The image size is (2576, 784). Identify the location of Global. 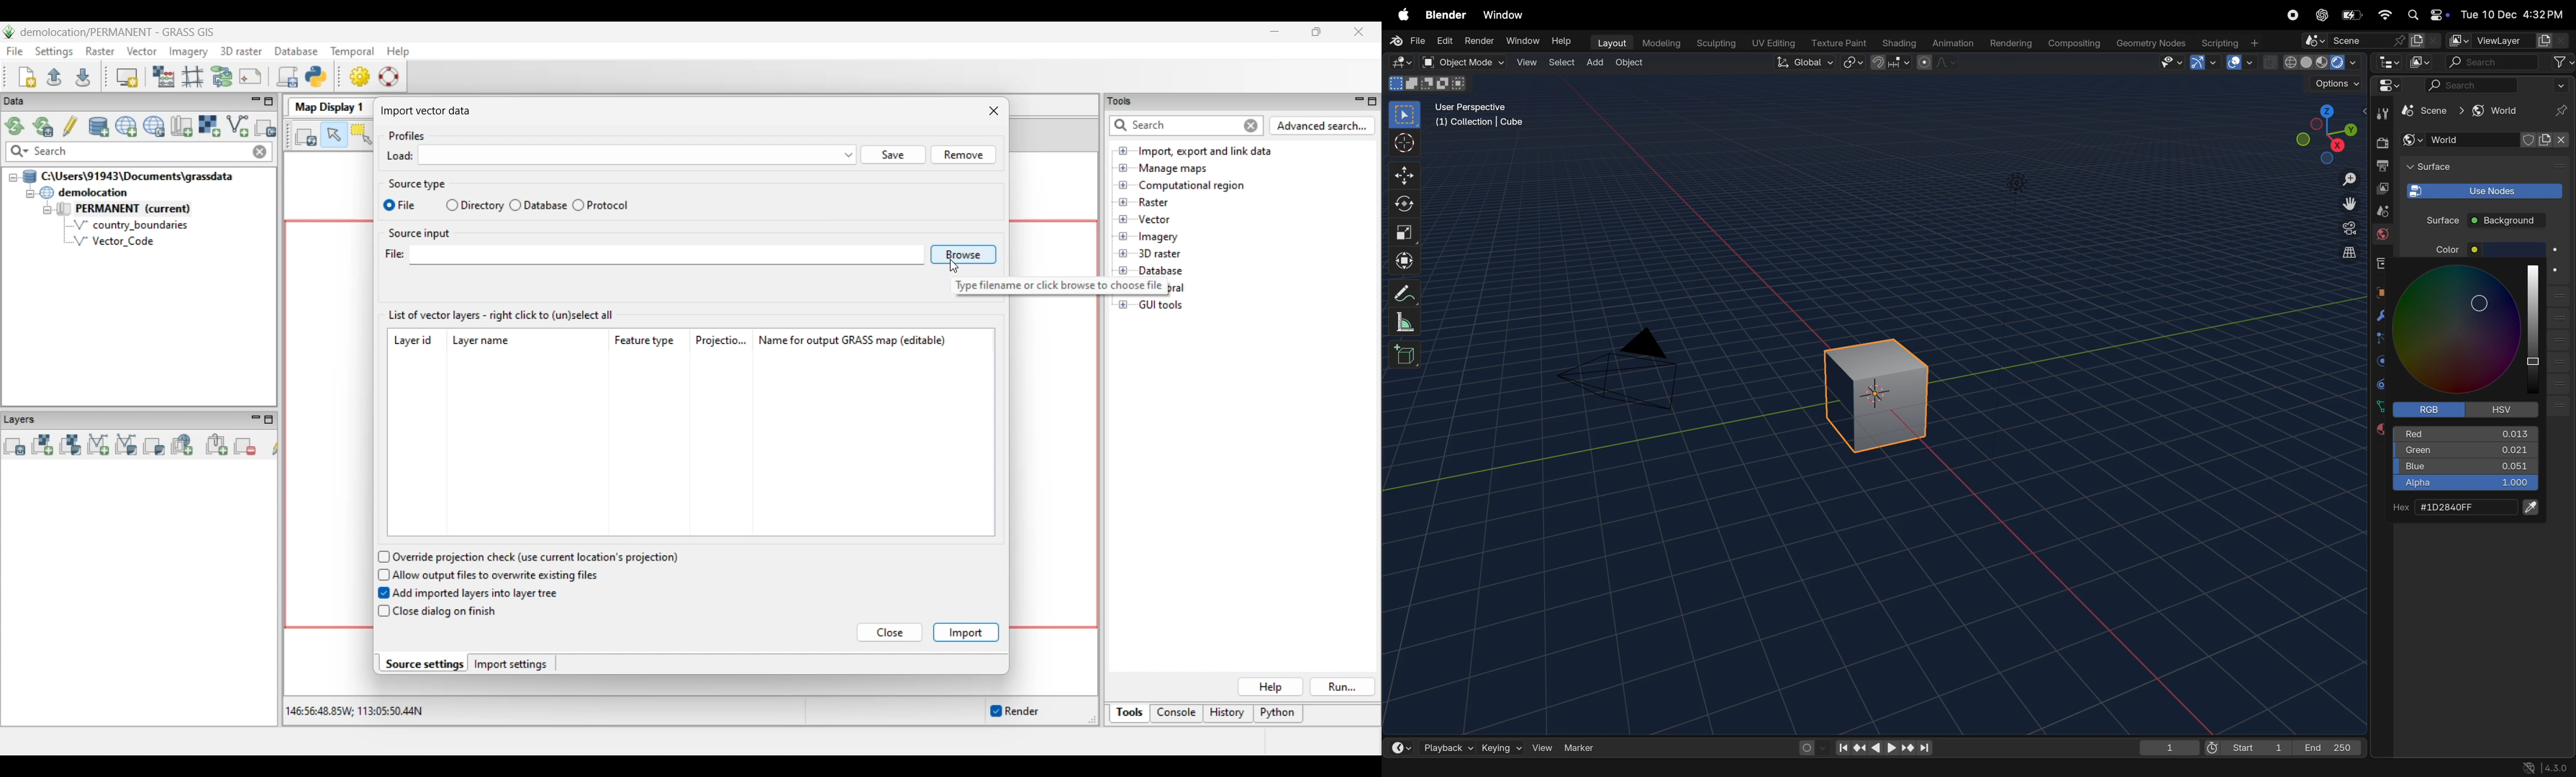
(1805, 63).